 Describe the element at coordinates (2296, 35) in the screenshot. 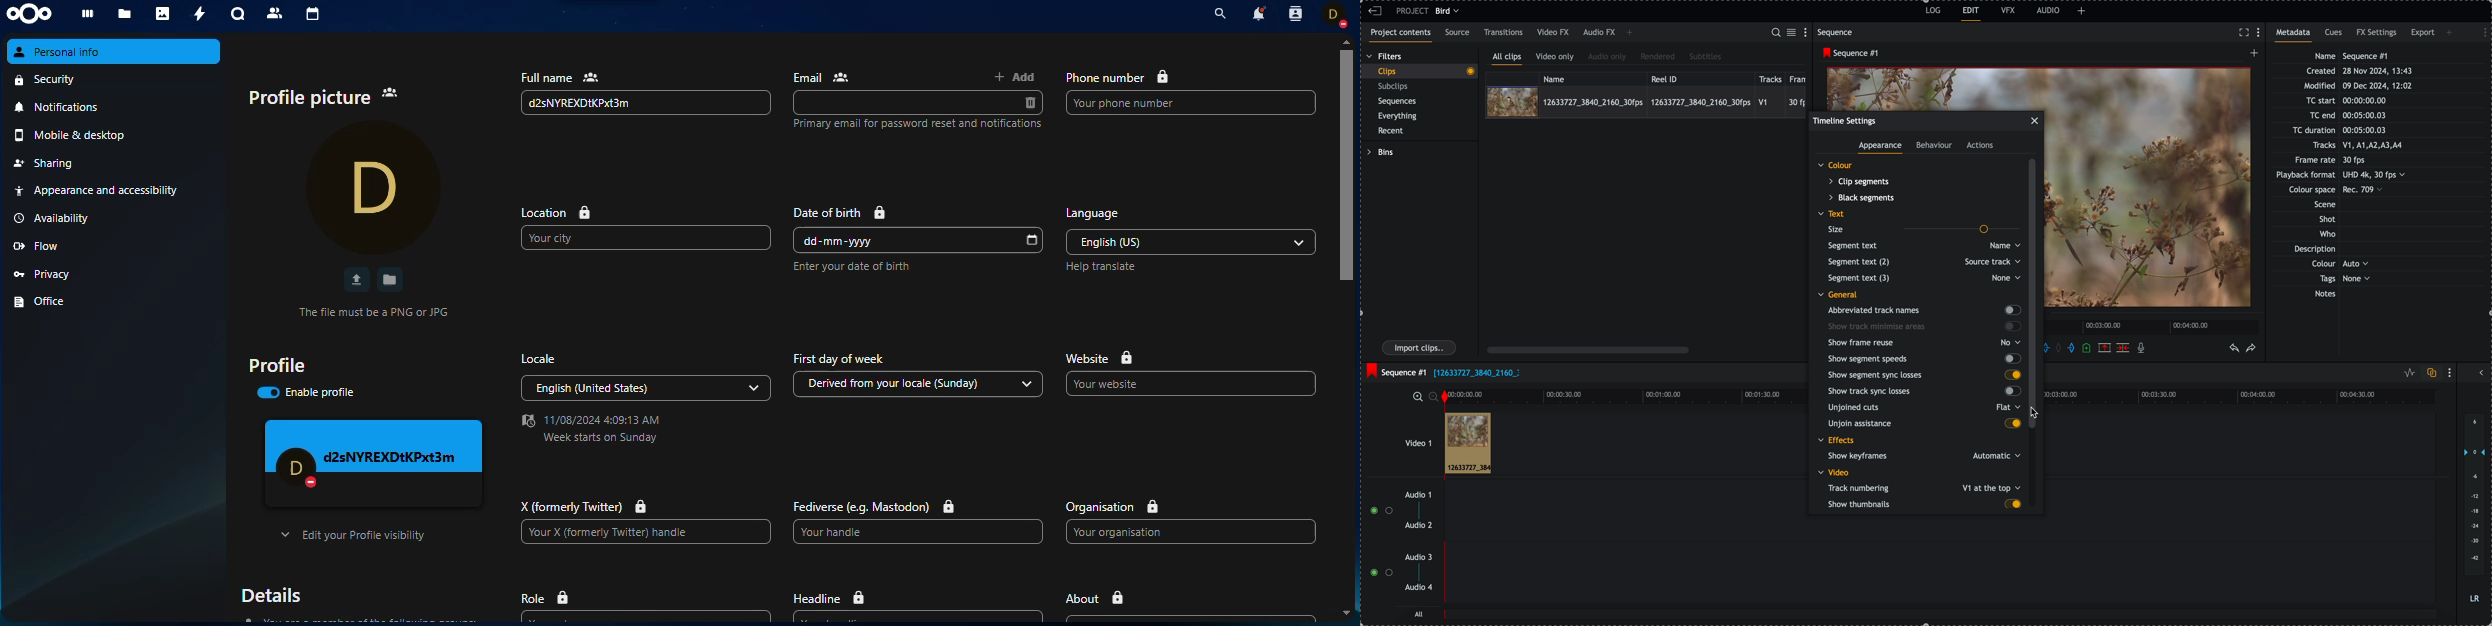

I see `metadata` at that location.